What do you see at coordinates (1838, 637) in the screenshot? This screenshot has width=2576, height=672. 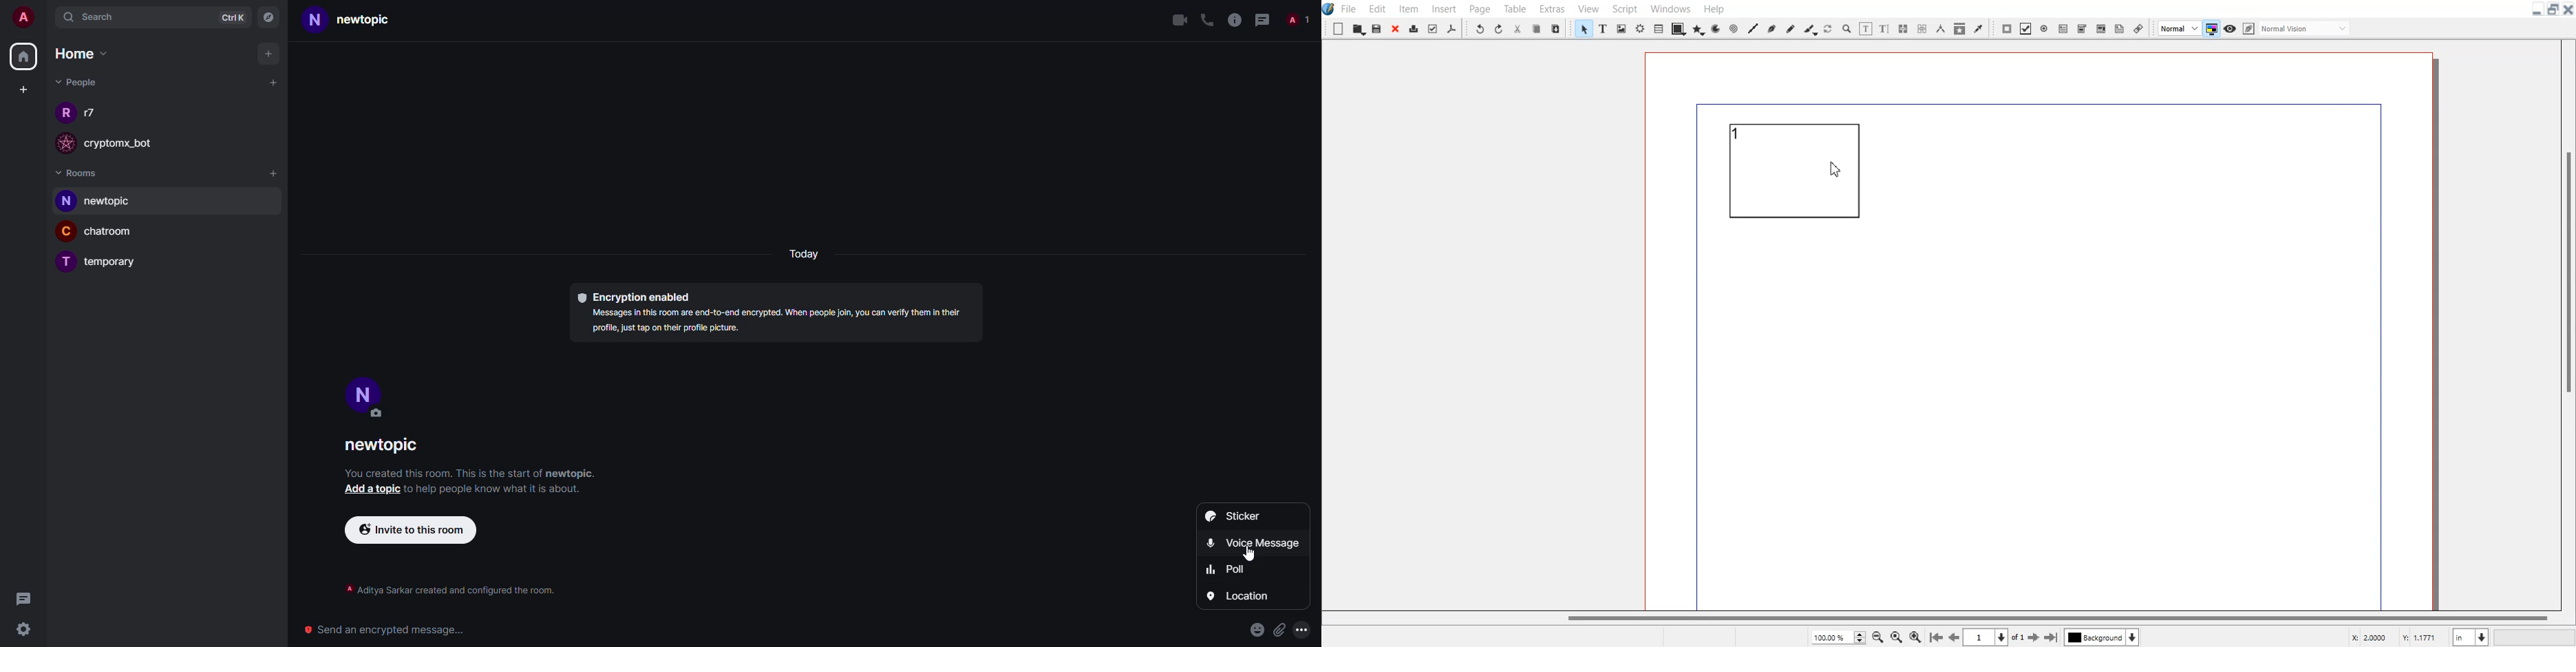 I see `Zoom Adjustment` at bounding box center [1838, 637].